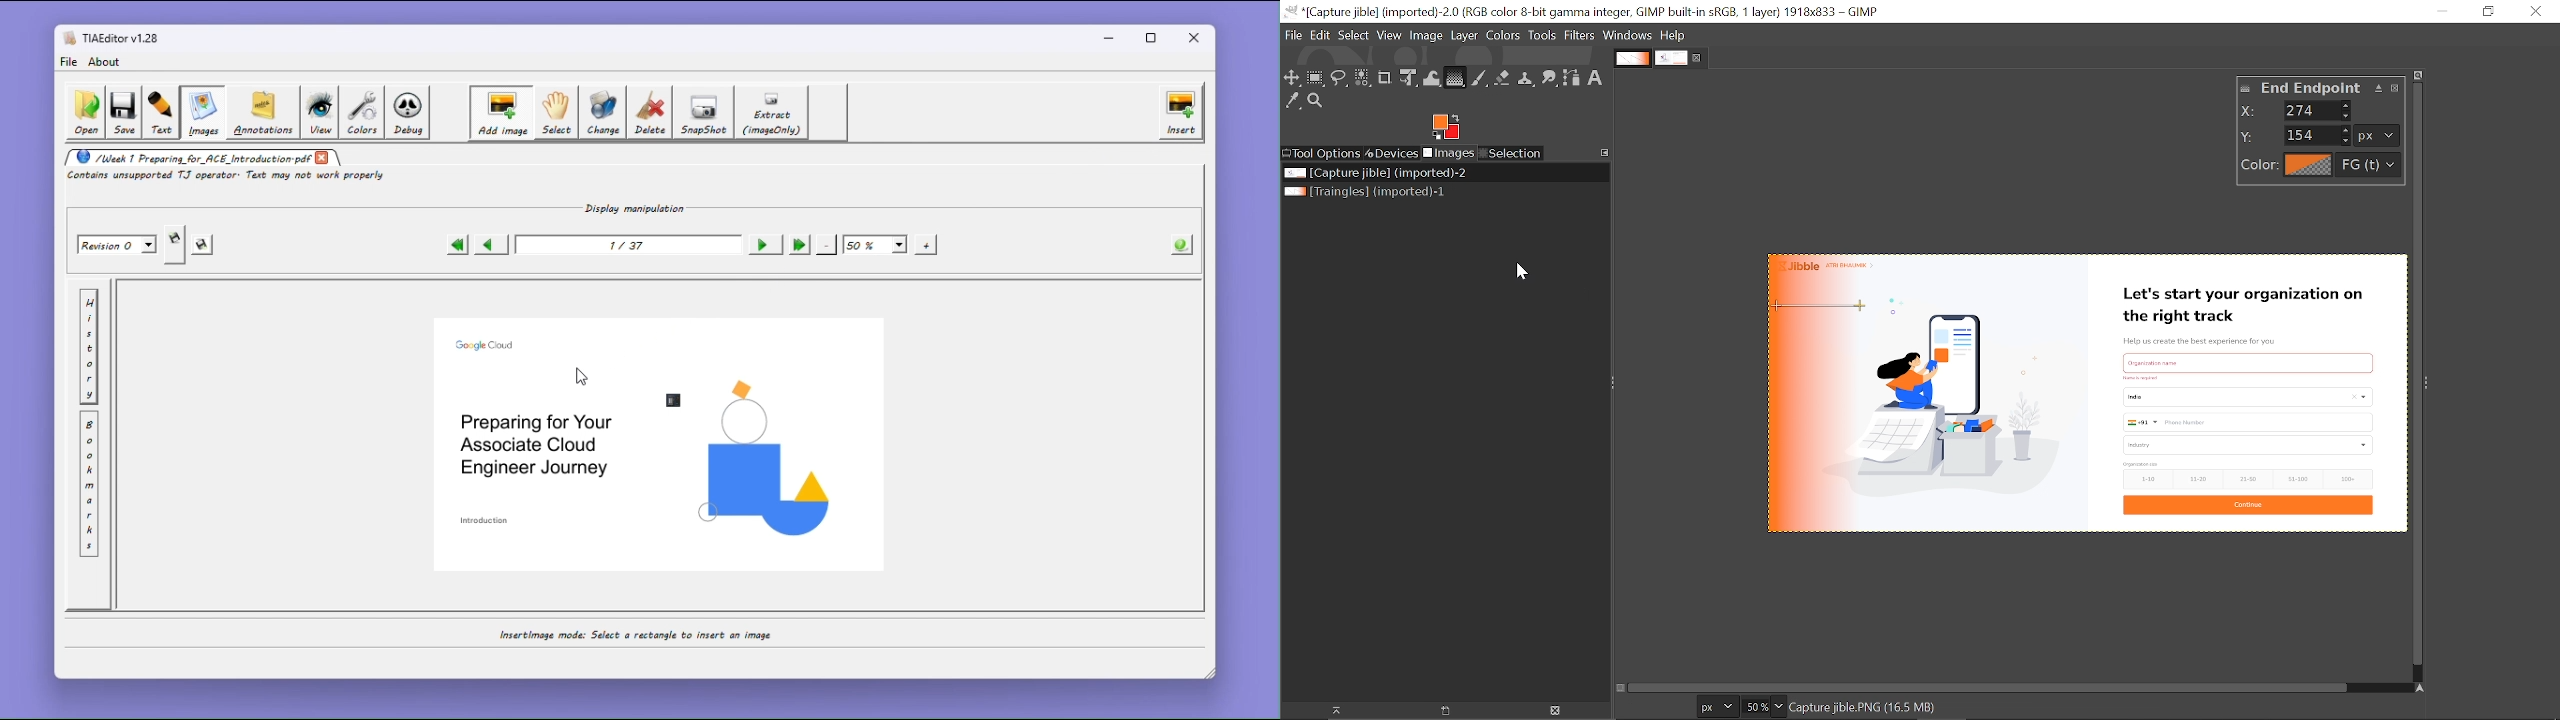 This screenshot has width=2576, height=728. What do you see at coordinates (1778, 707) in the screenshot?
I see `Zoom options` at bounding box center [1778, 707].